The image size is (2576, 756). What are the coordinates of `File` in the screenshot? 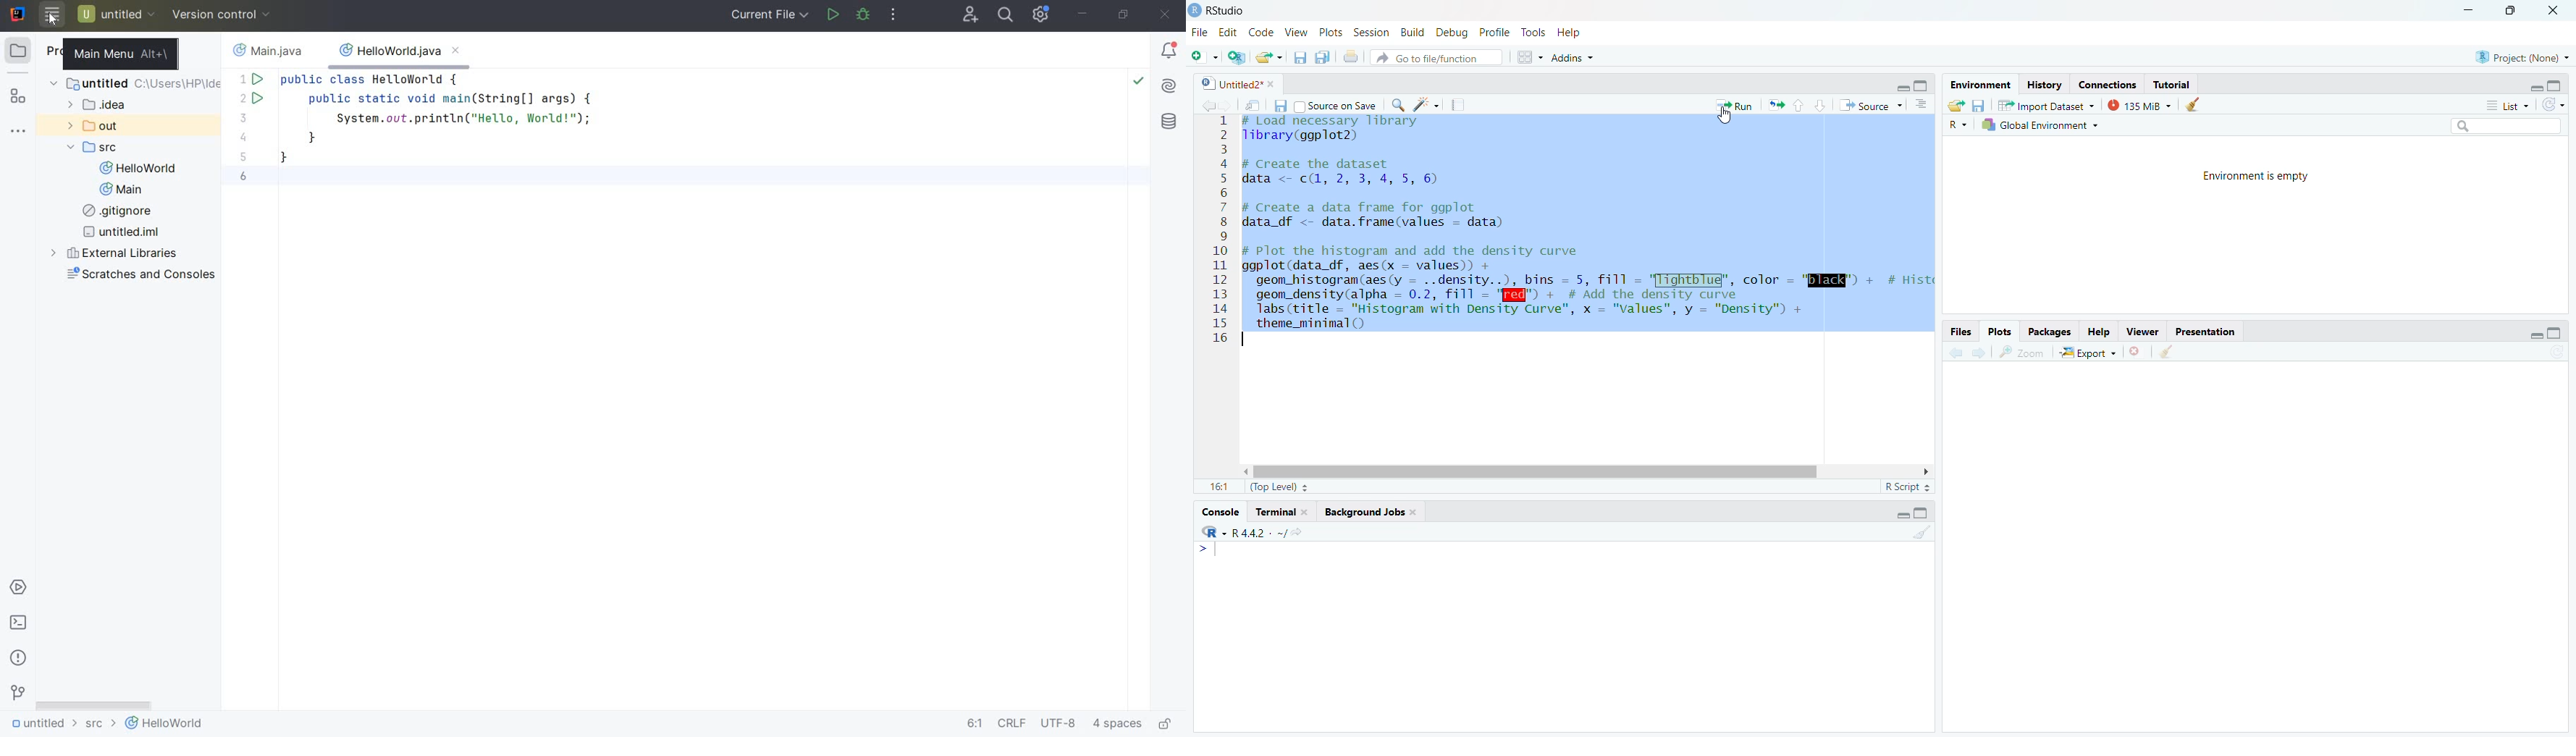 It's located at (1199, 30).